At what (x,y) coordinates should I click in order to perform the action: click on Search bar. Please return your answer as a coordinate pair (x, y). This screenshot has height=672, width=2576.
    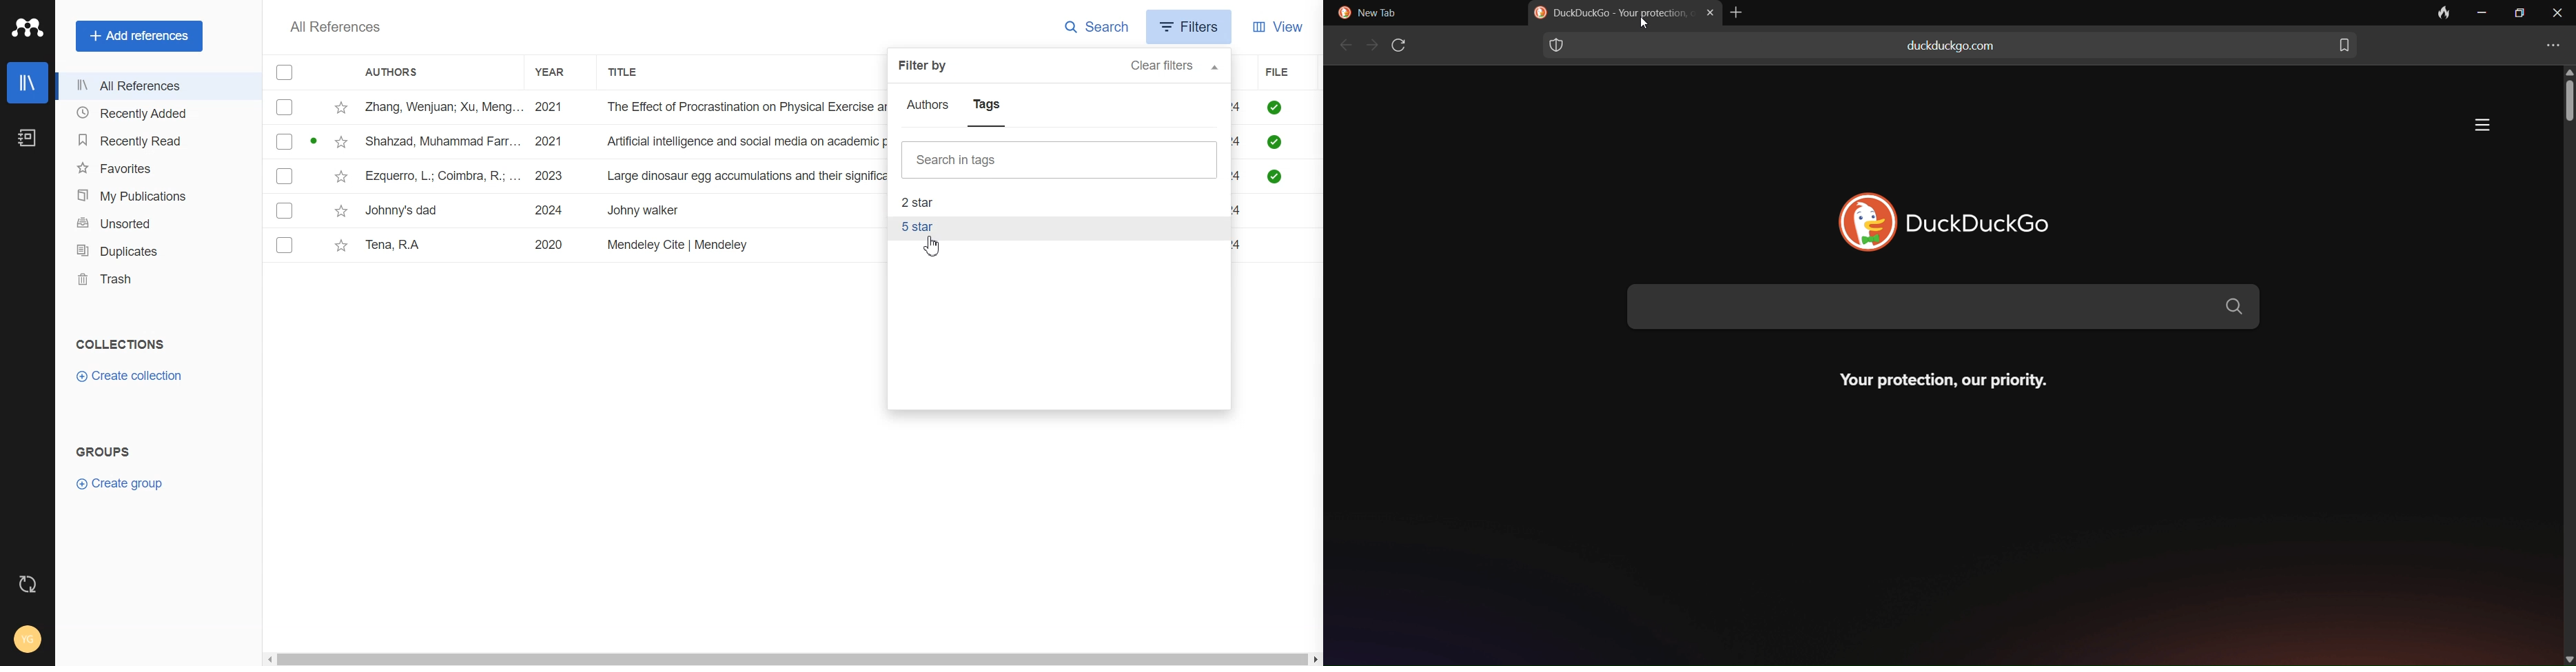
    Looking at the image, I should click on (1062, 161).